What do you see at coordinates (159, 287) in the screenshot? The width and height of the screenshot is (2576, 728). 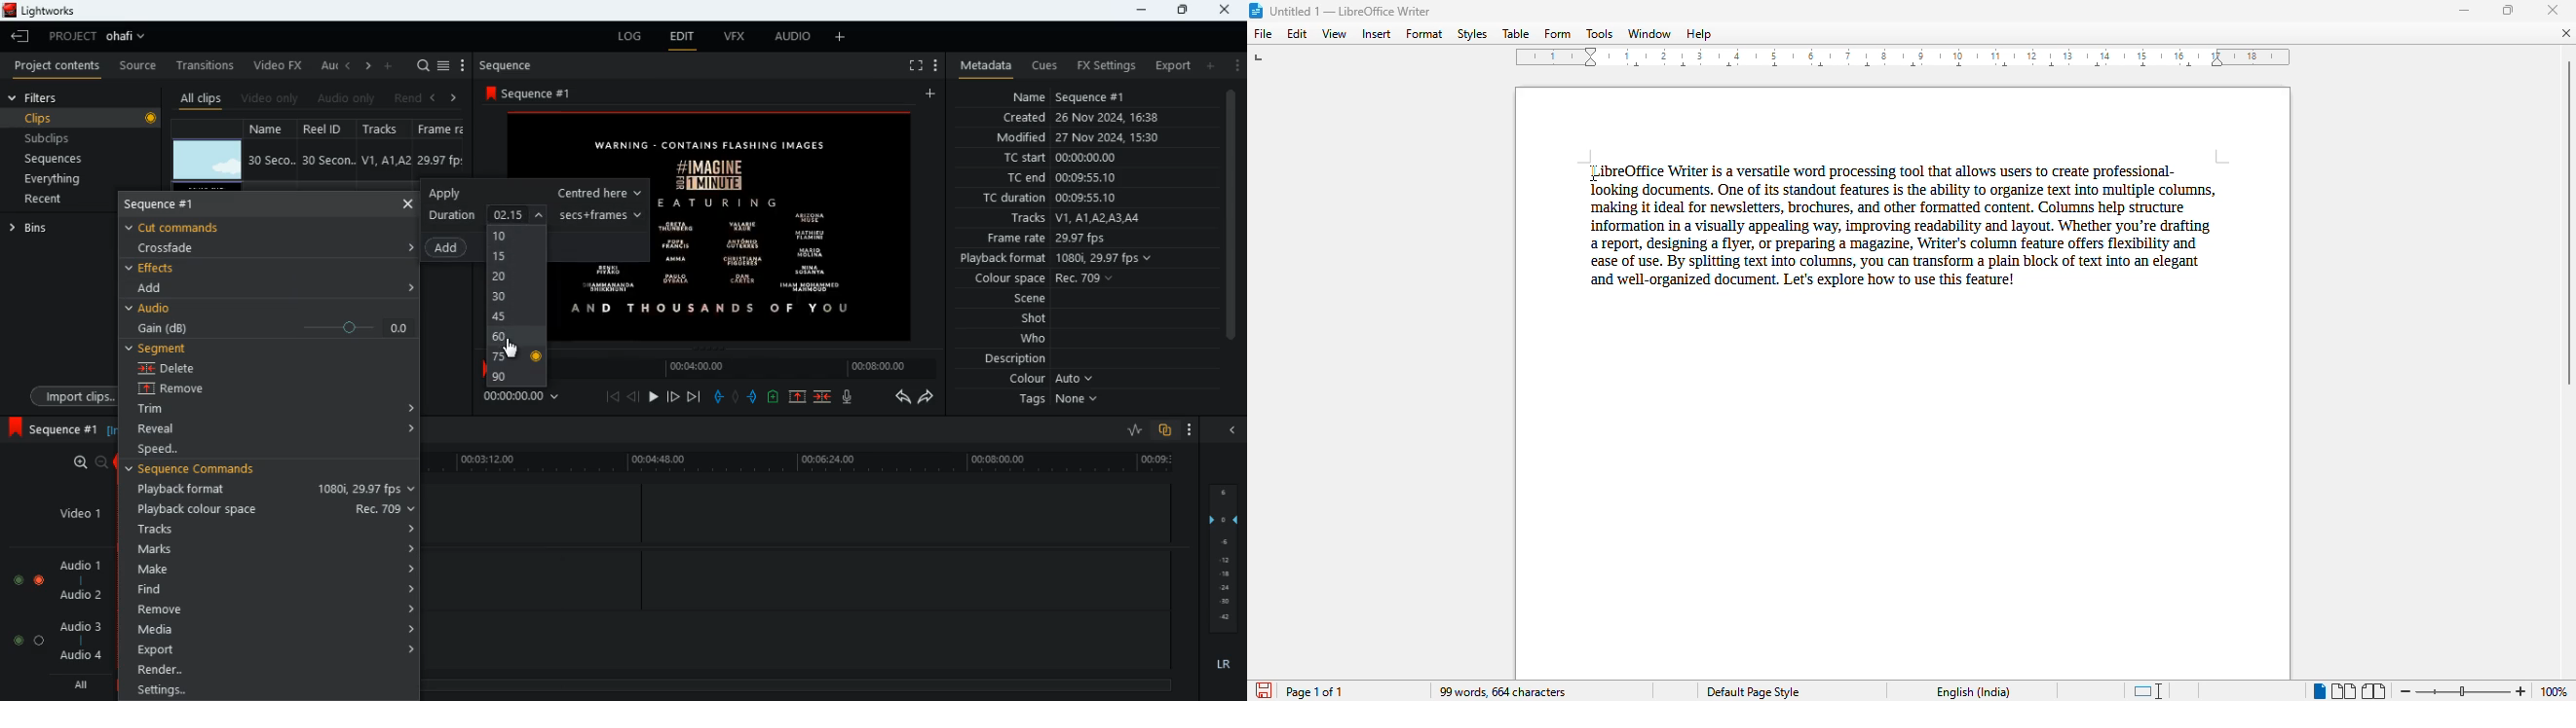 I see `add` at bounding box center [159, 287].